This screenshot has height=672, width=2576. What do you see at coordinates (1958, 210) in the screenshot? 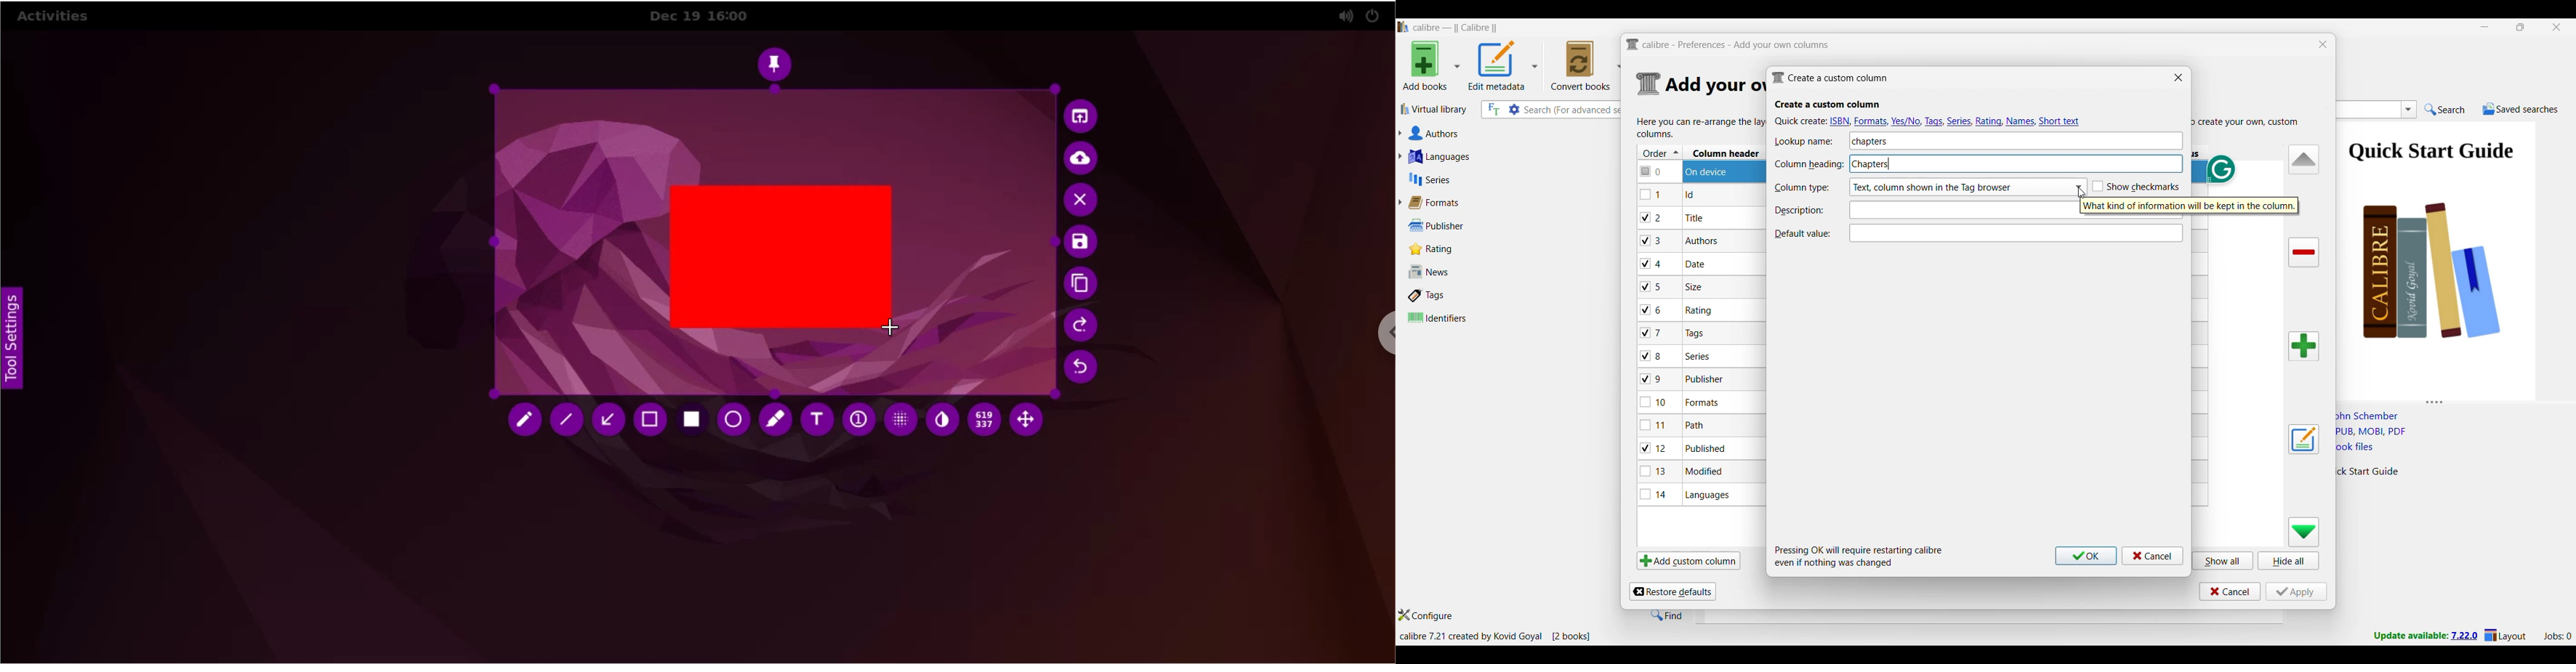
I see `Text` at bounding box center [1958, 210].